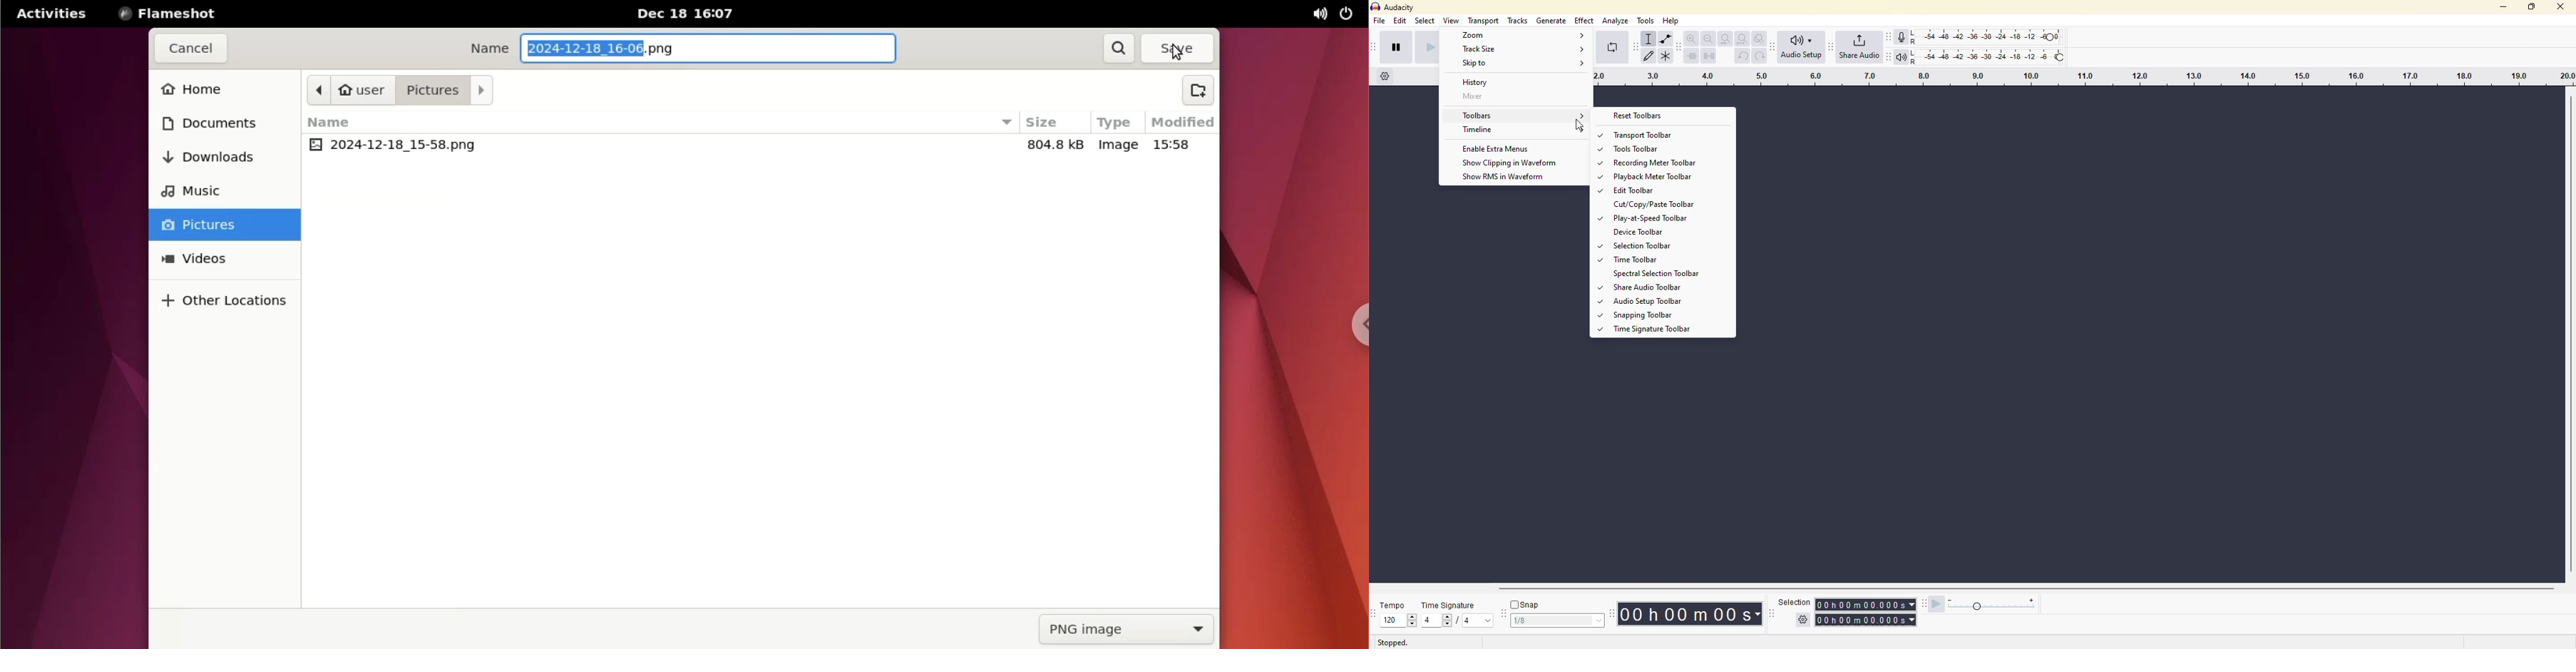  What do you see at coordinates (1600, 621) in the screenshot?
I see `drop down` at bounding box center [1600, 621].